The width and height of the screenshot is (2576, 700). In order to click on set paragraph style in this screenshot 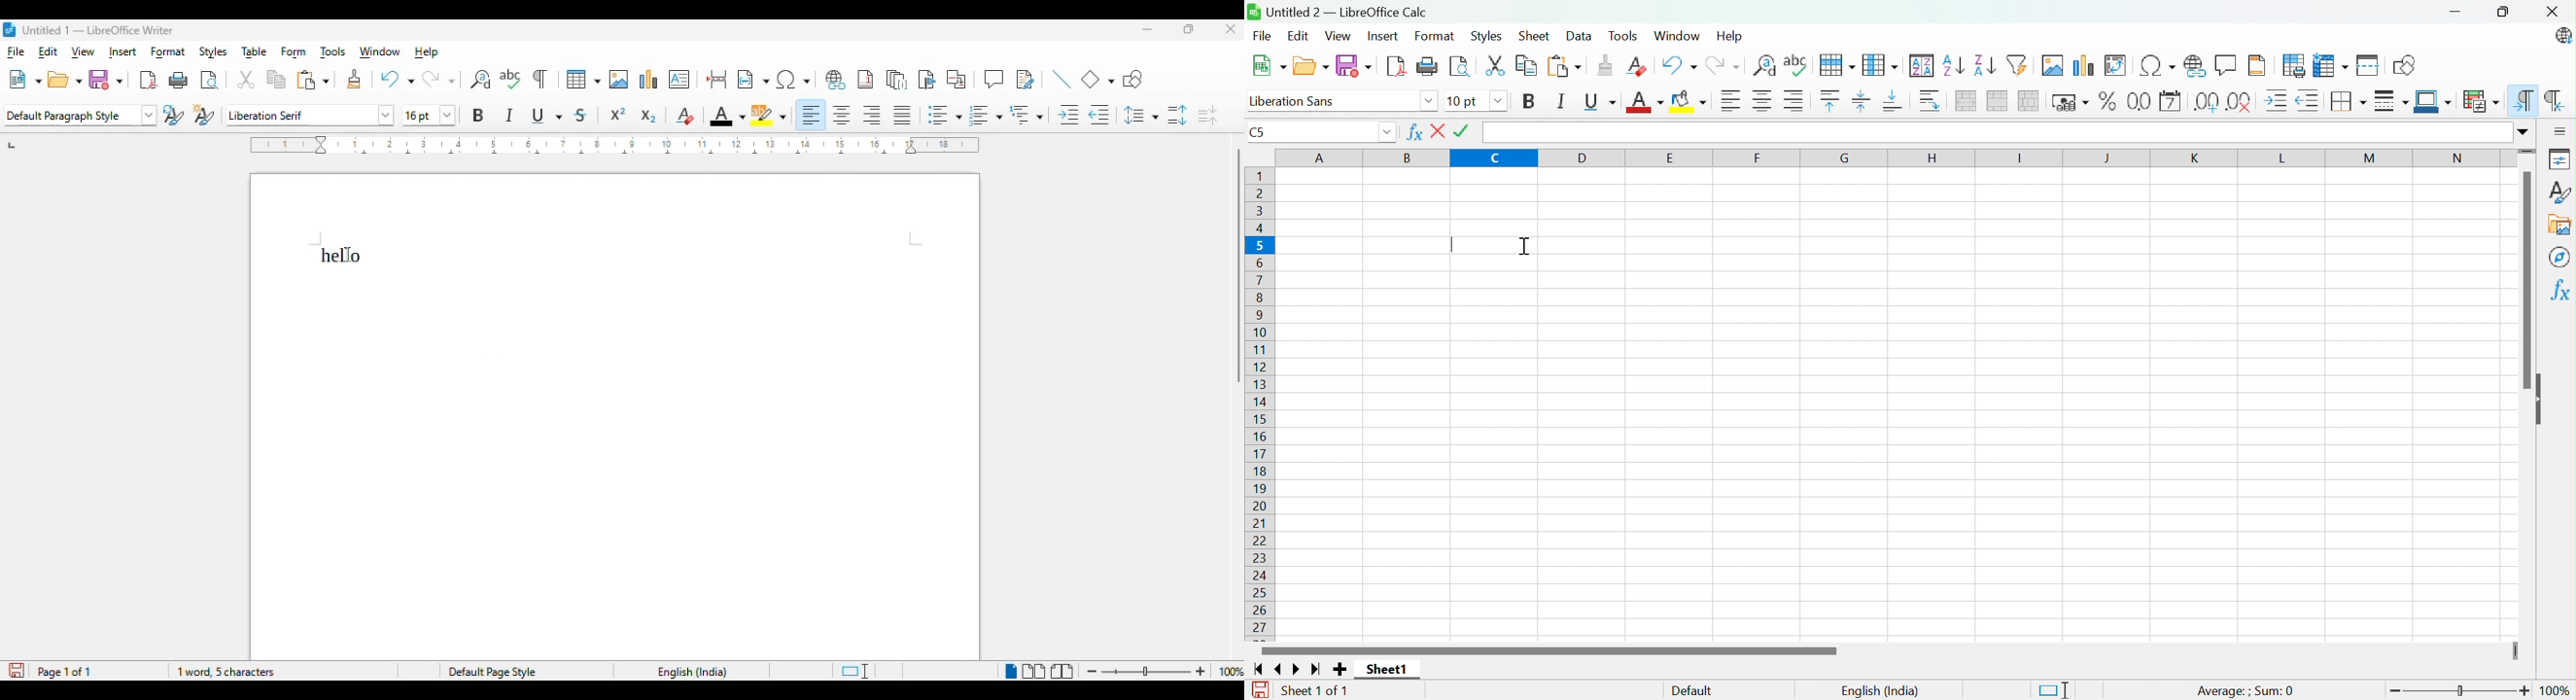, I will do `click(81, 116)`.